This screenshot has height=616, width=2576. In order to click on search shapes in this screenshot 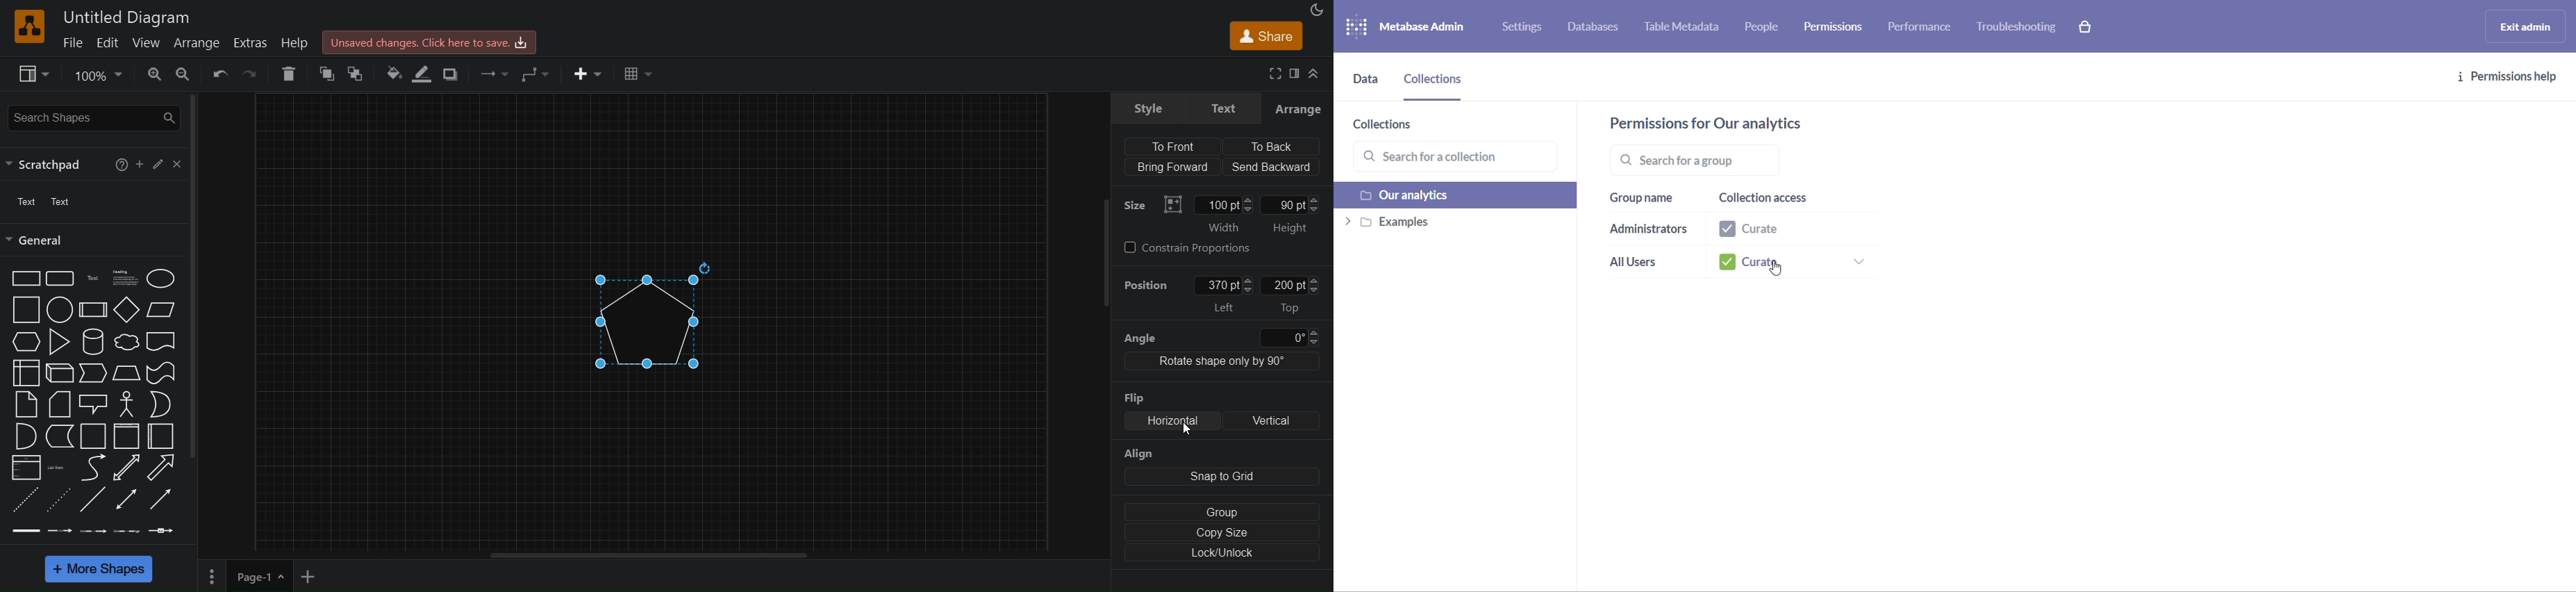, I will do `click(94, 118)`.